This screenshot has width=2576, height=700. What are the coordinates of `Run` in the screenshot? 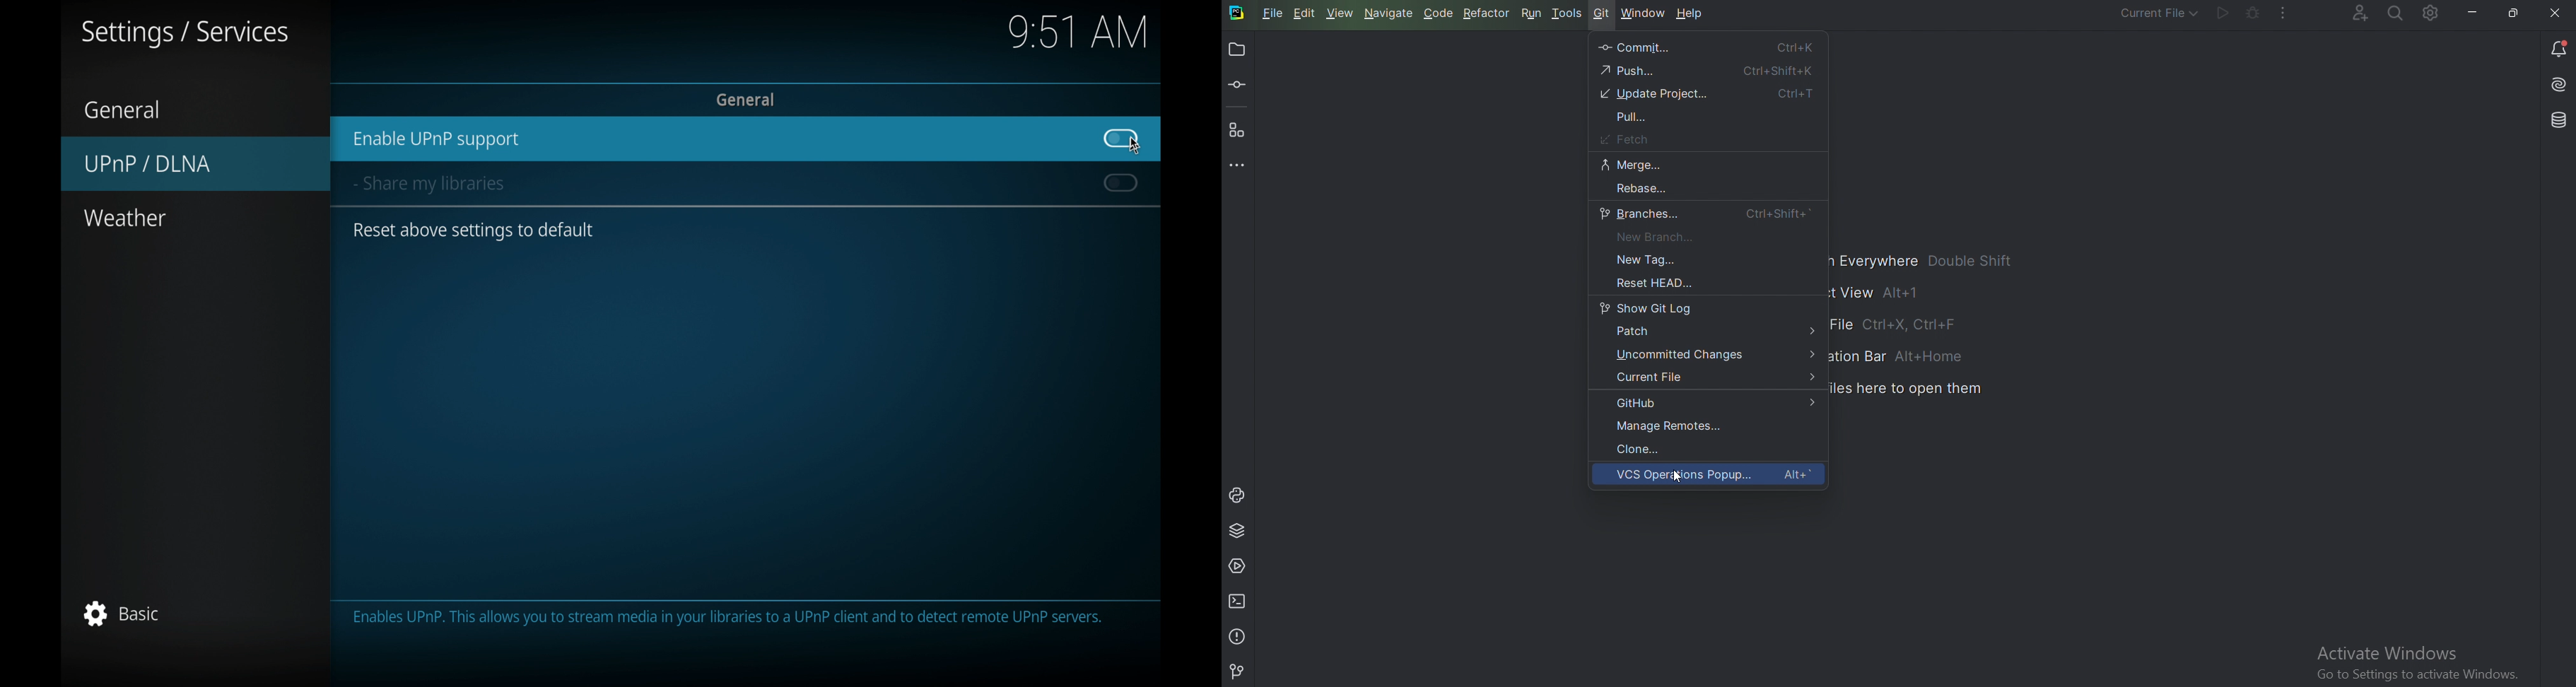 It's located at (2218, 15).